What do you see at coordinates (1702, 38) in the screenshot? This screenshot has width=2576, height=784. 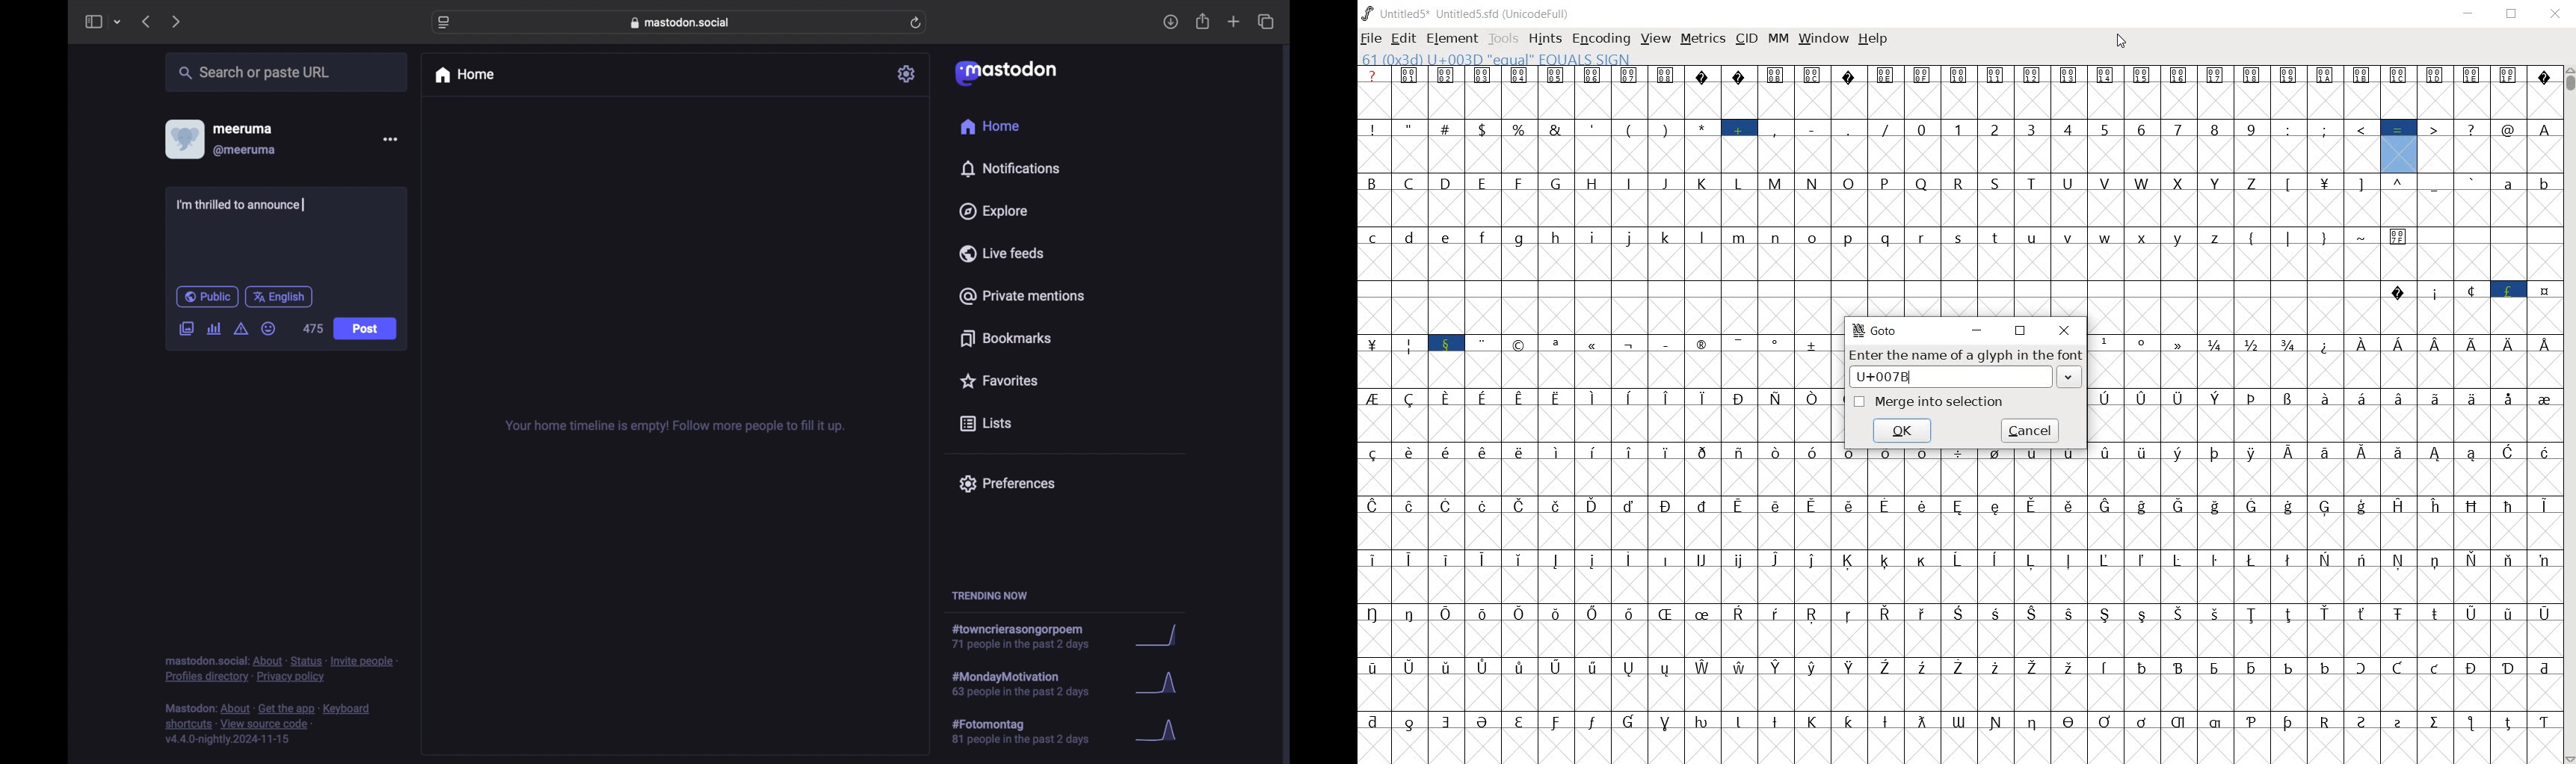 I see `metrics` at bounding box center [1702, 38].